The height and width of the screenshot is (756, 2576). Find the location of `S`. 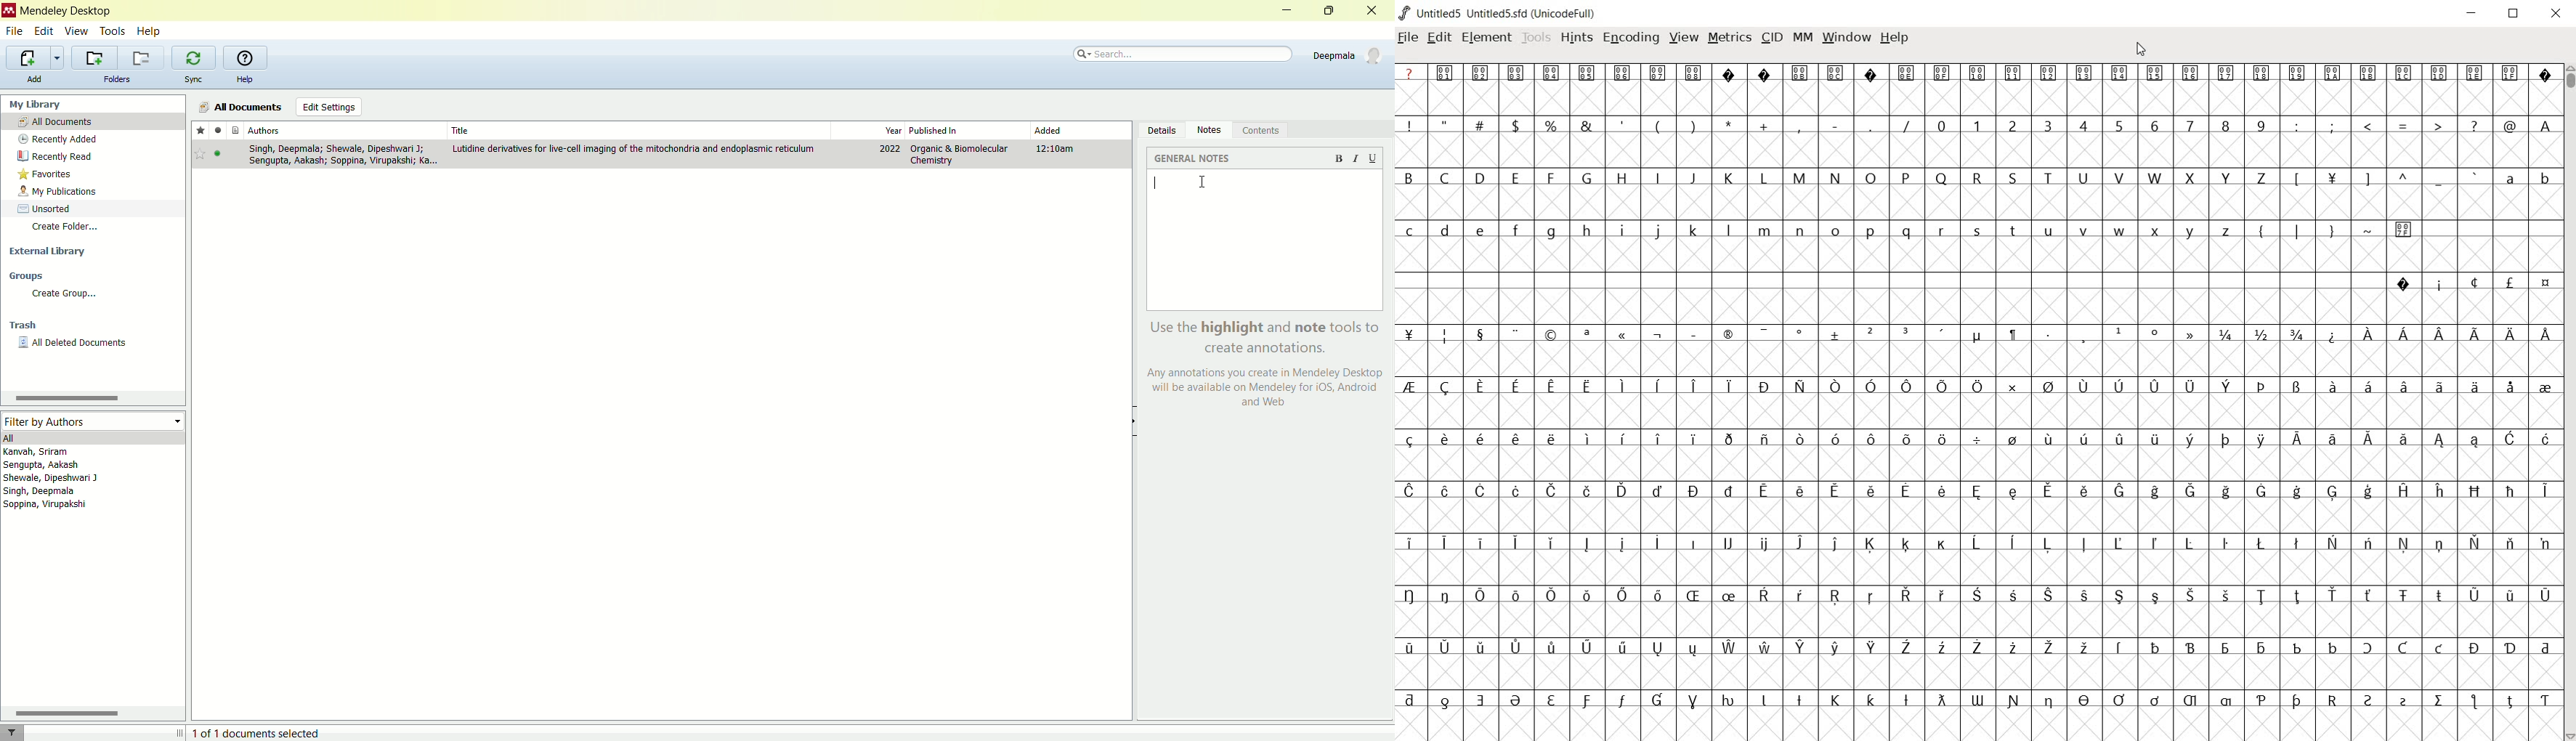

S is located at coordinates (2014, 178).